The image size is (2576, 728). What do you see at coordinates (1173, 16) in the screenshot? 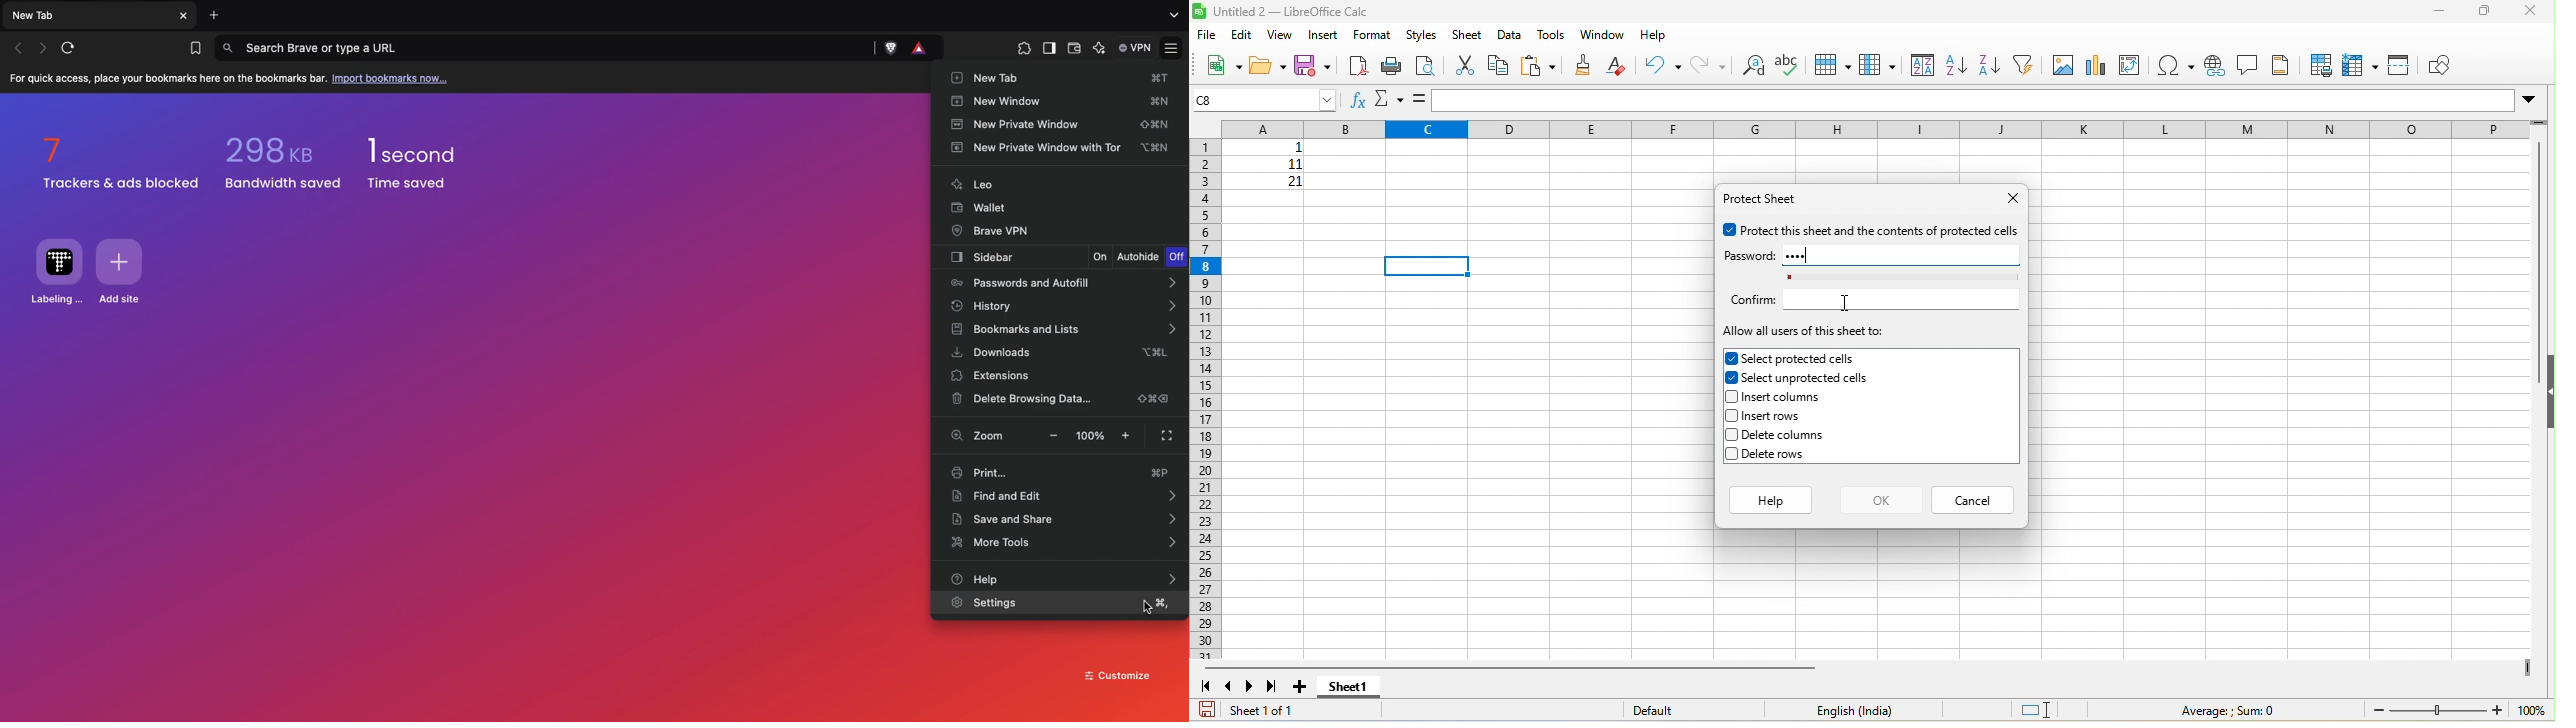
I see `search tabs` at bounding box center [1173, 16].